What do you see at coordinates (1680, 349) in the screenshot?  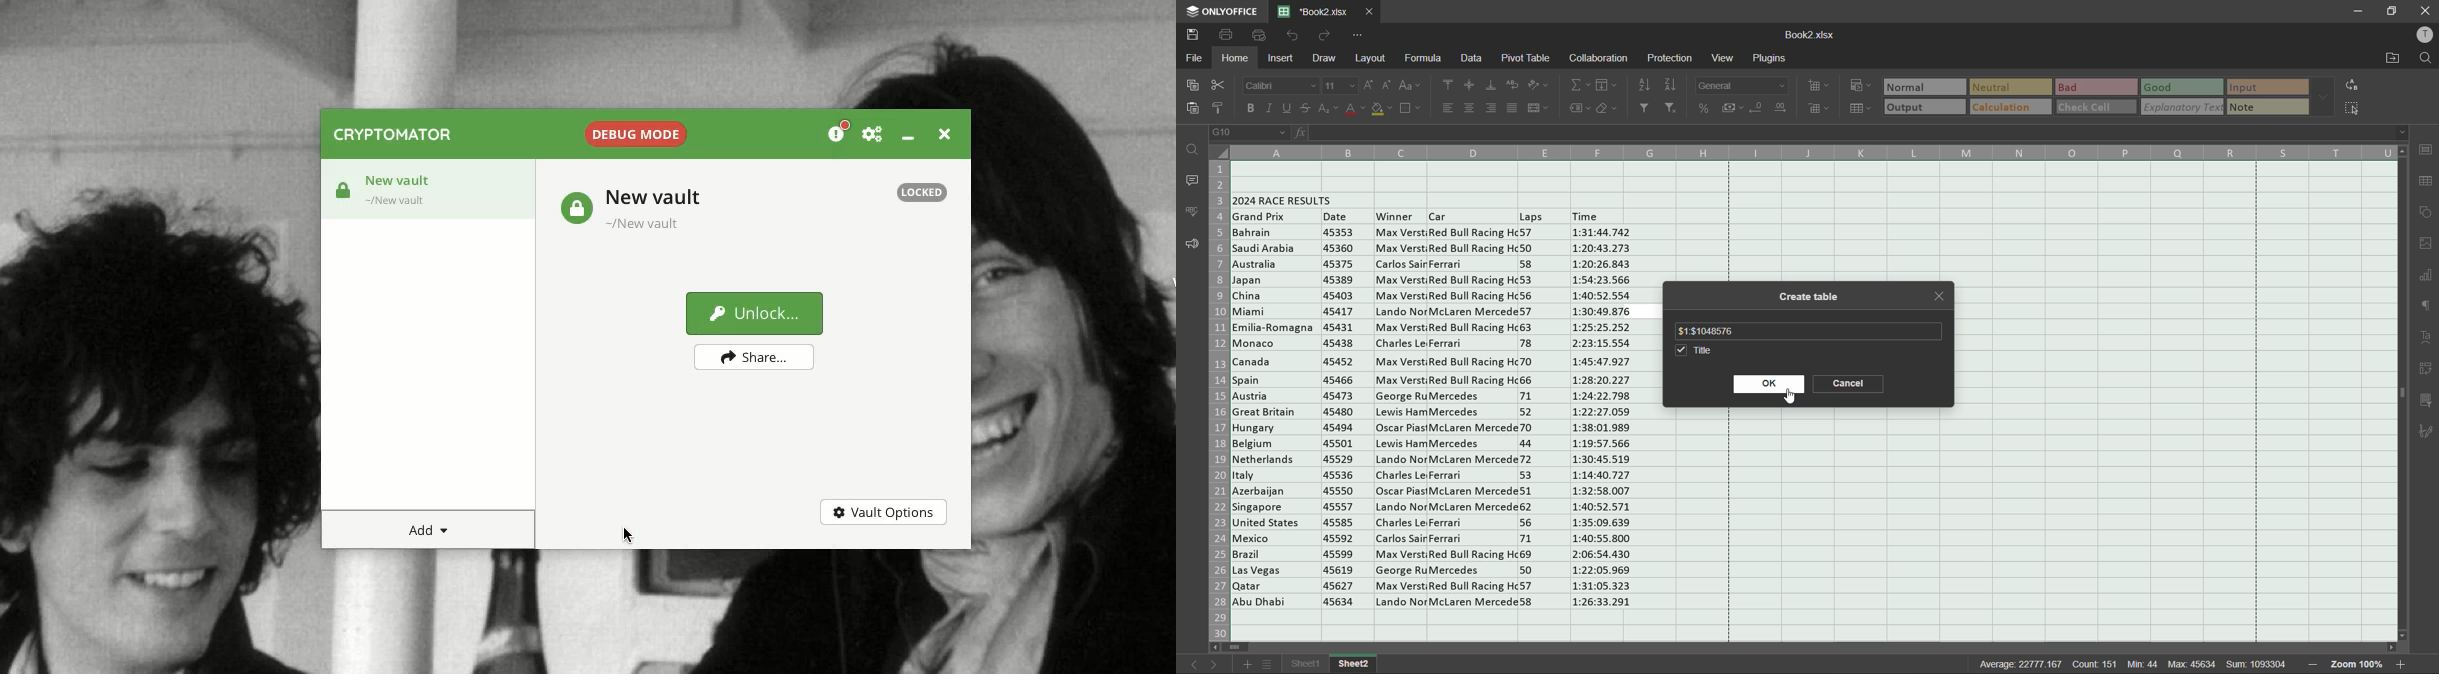 I see `checkbox` at bounding box center [1680, 349].